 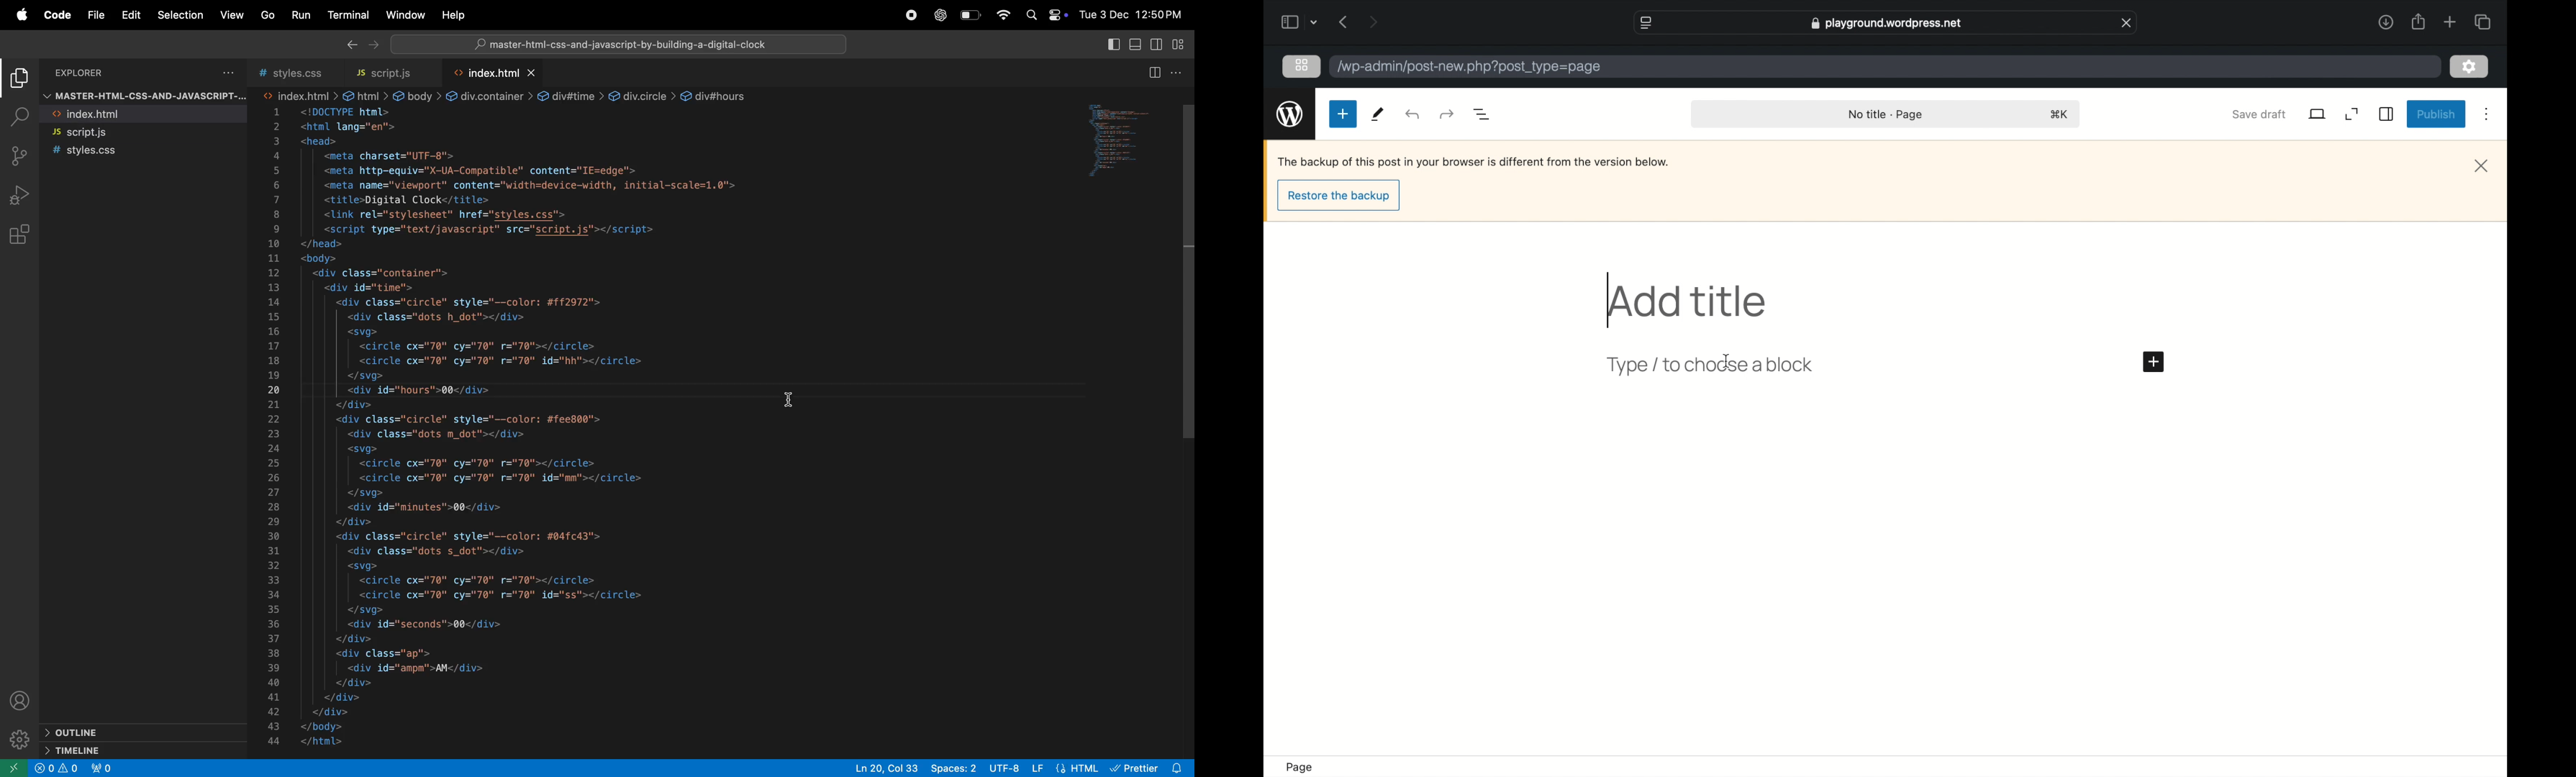 What do you see at coordinates (97, 15) in the screenshot?
I see `file` at bounding box center [97, 15].